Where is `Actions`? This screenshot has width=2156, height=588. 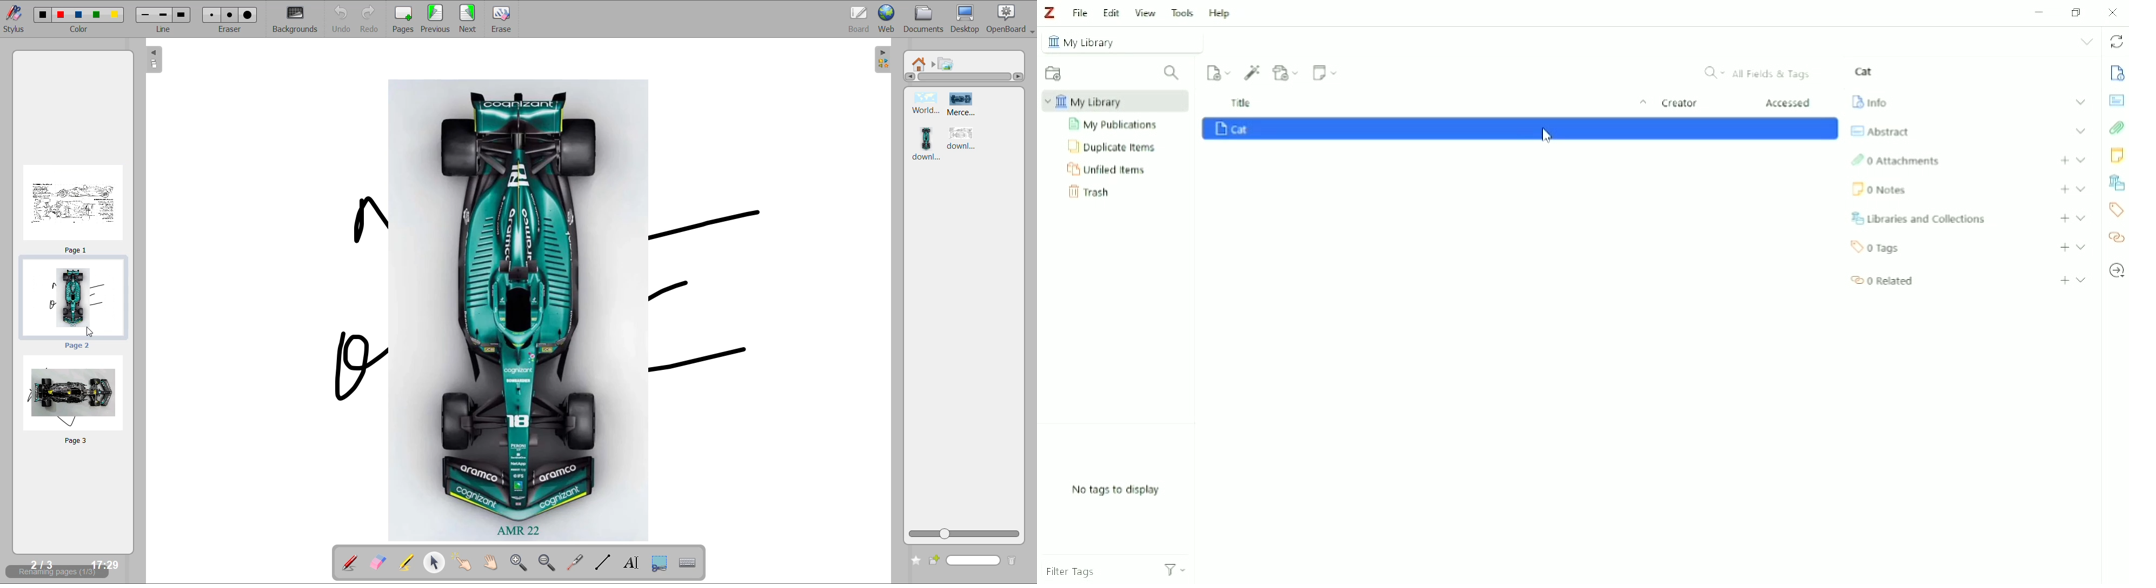
Actions is located at coordinates (1175, 568).